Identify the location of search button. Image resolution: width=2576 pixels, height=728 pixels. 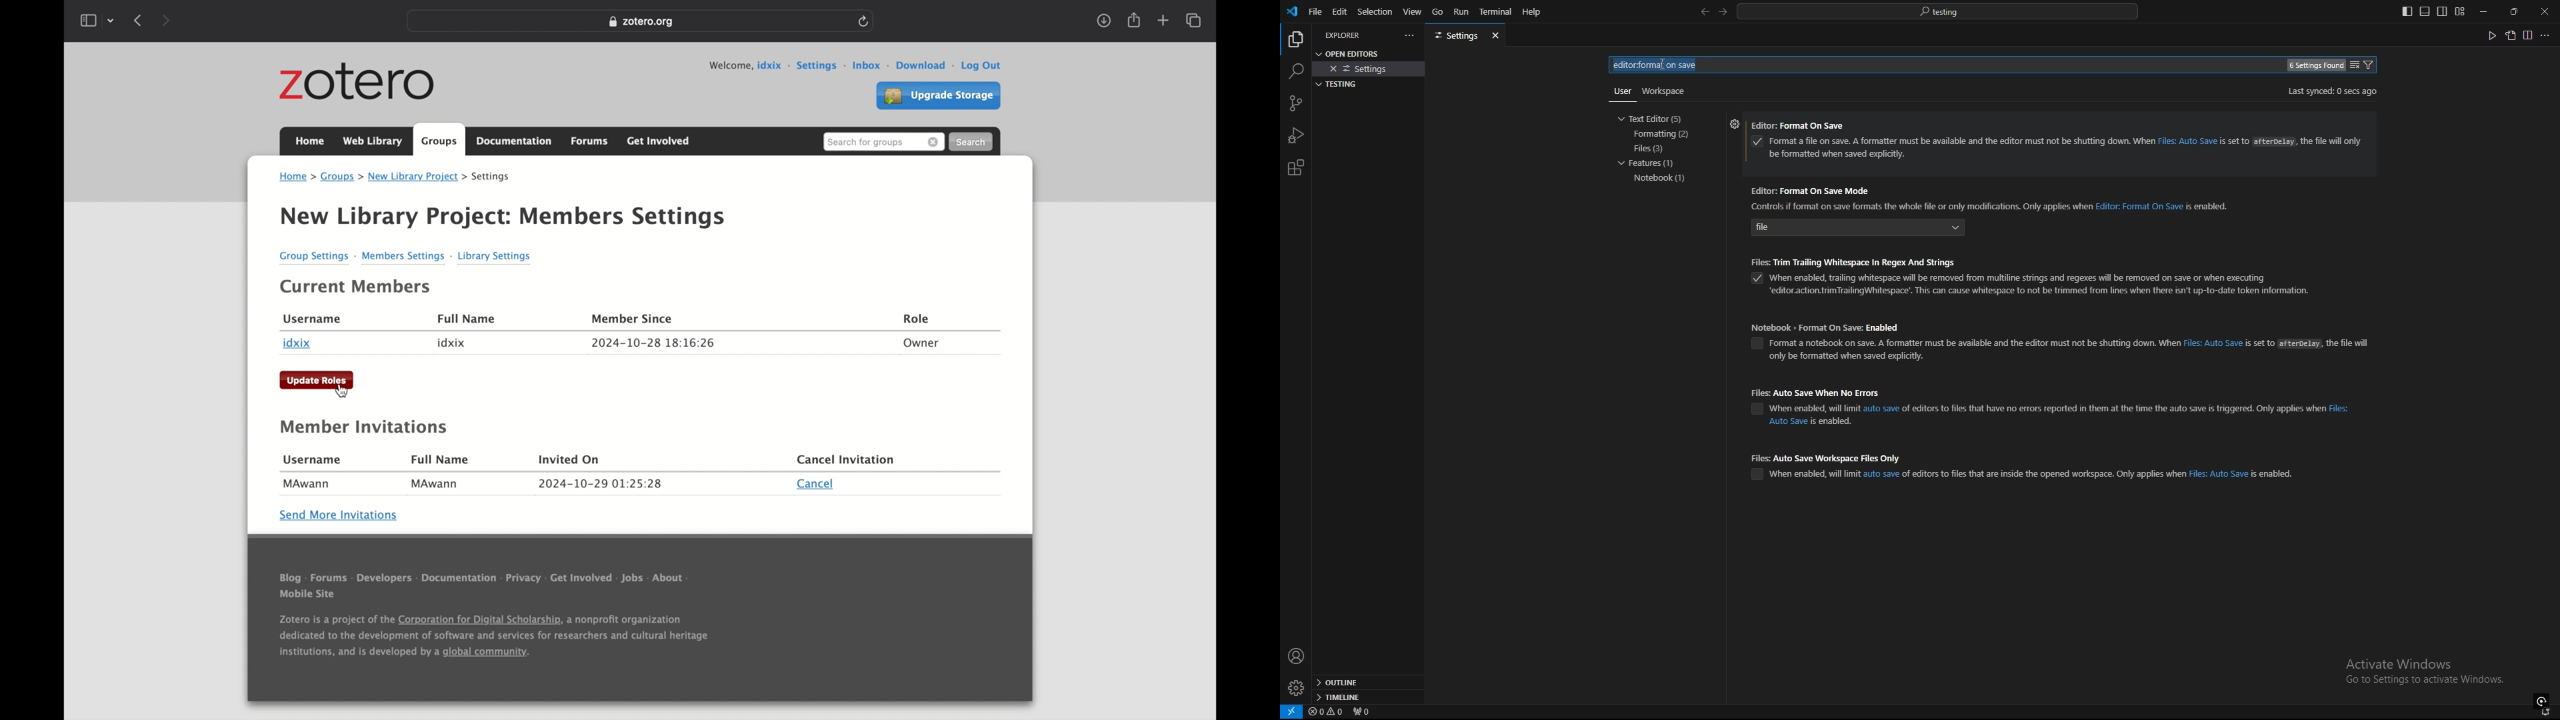
(971, 142).